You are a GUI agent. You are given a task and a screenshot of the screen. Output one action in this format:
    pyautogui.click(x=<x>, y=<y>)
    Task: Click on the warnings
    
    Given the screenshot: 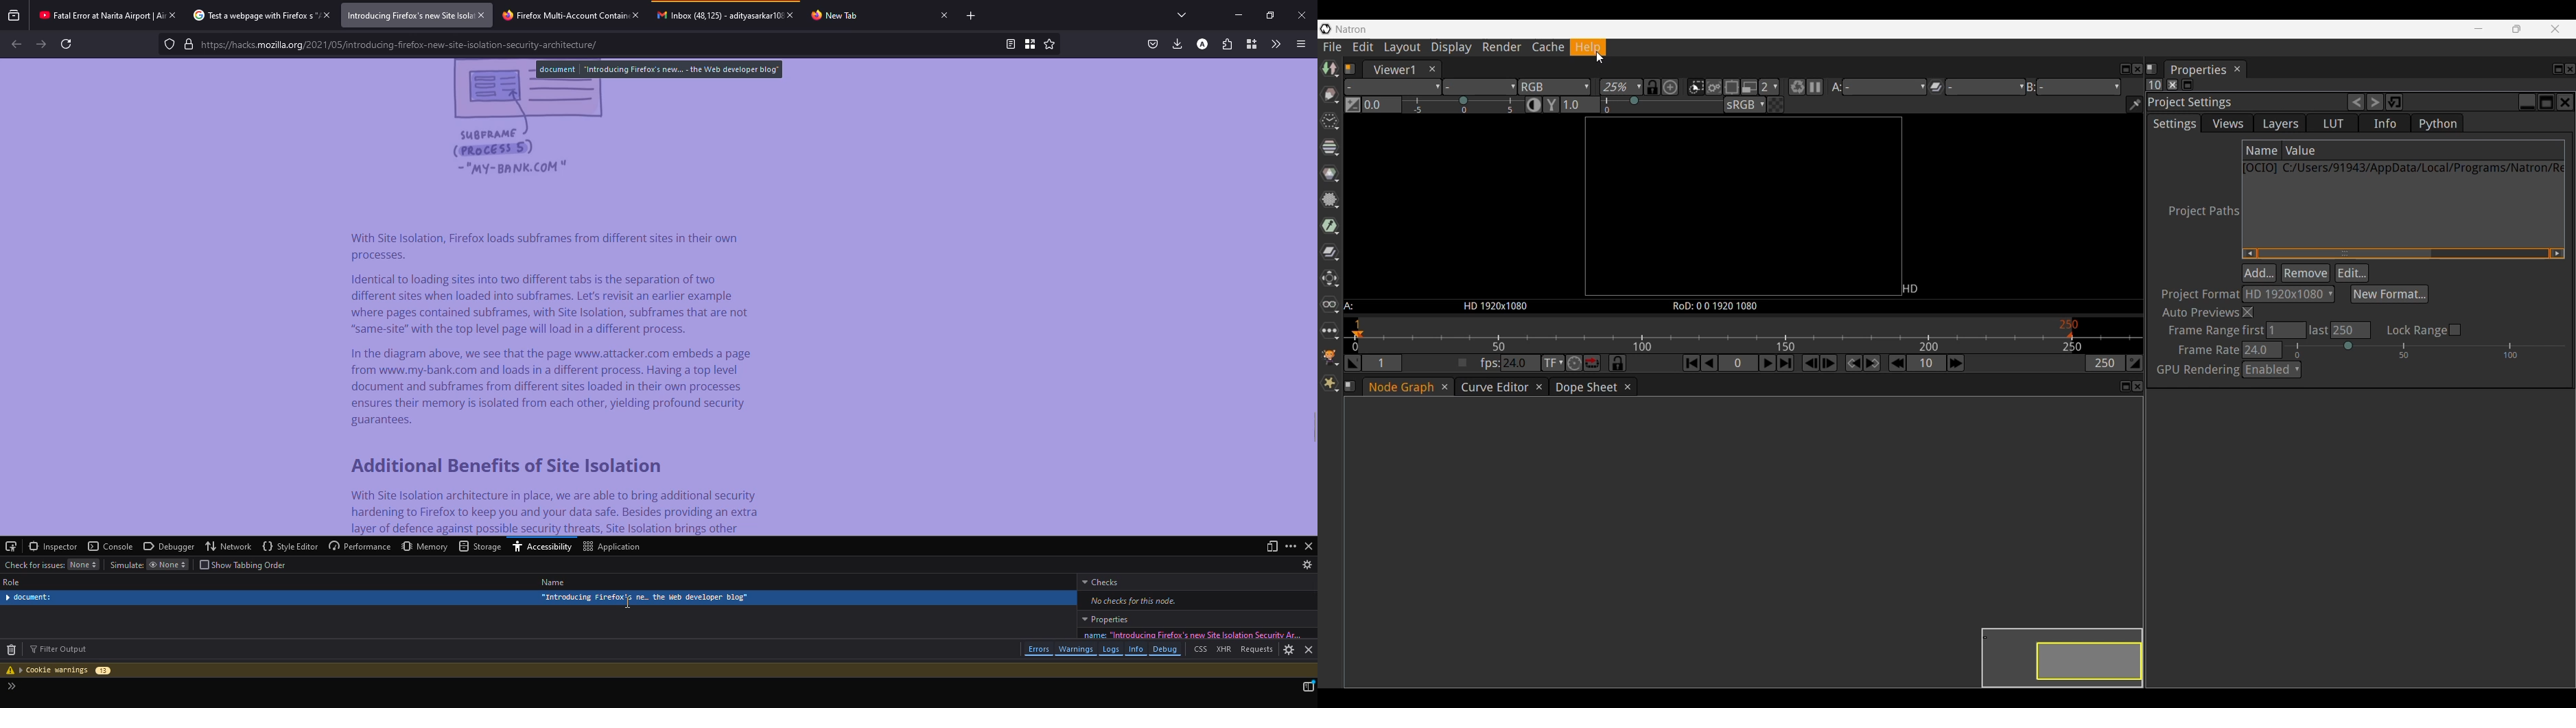 What is the action you would take?
    pyautogui.click(x=1077, y=650)
    